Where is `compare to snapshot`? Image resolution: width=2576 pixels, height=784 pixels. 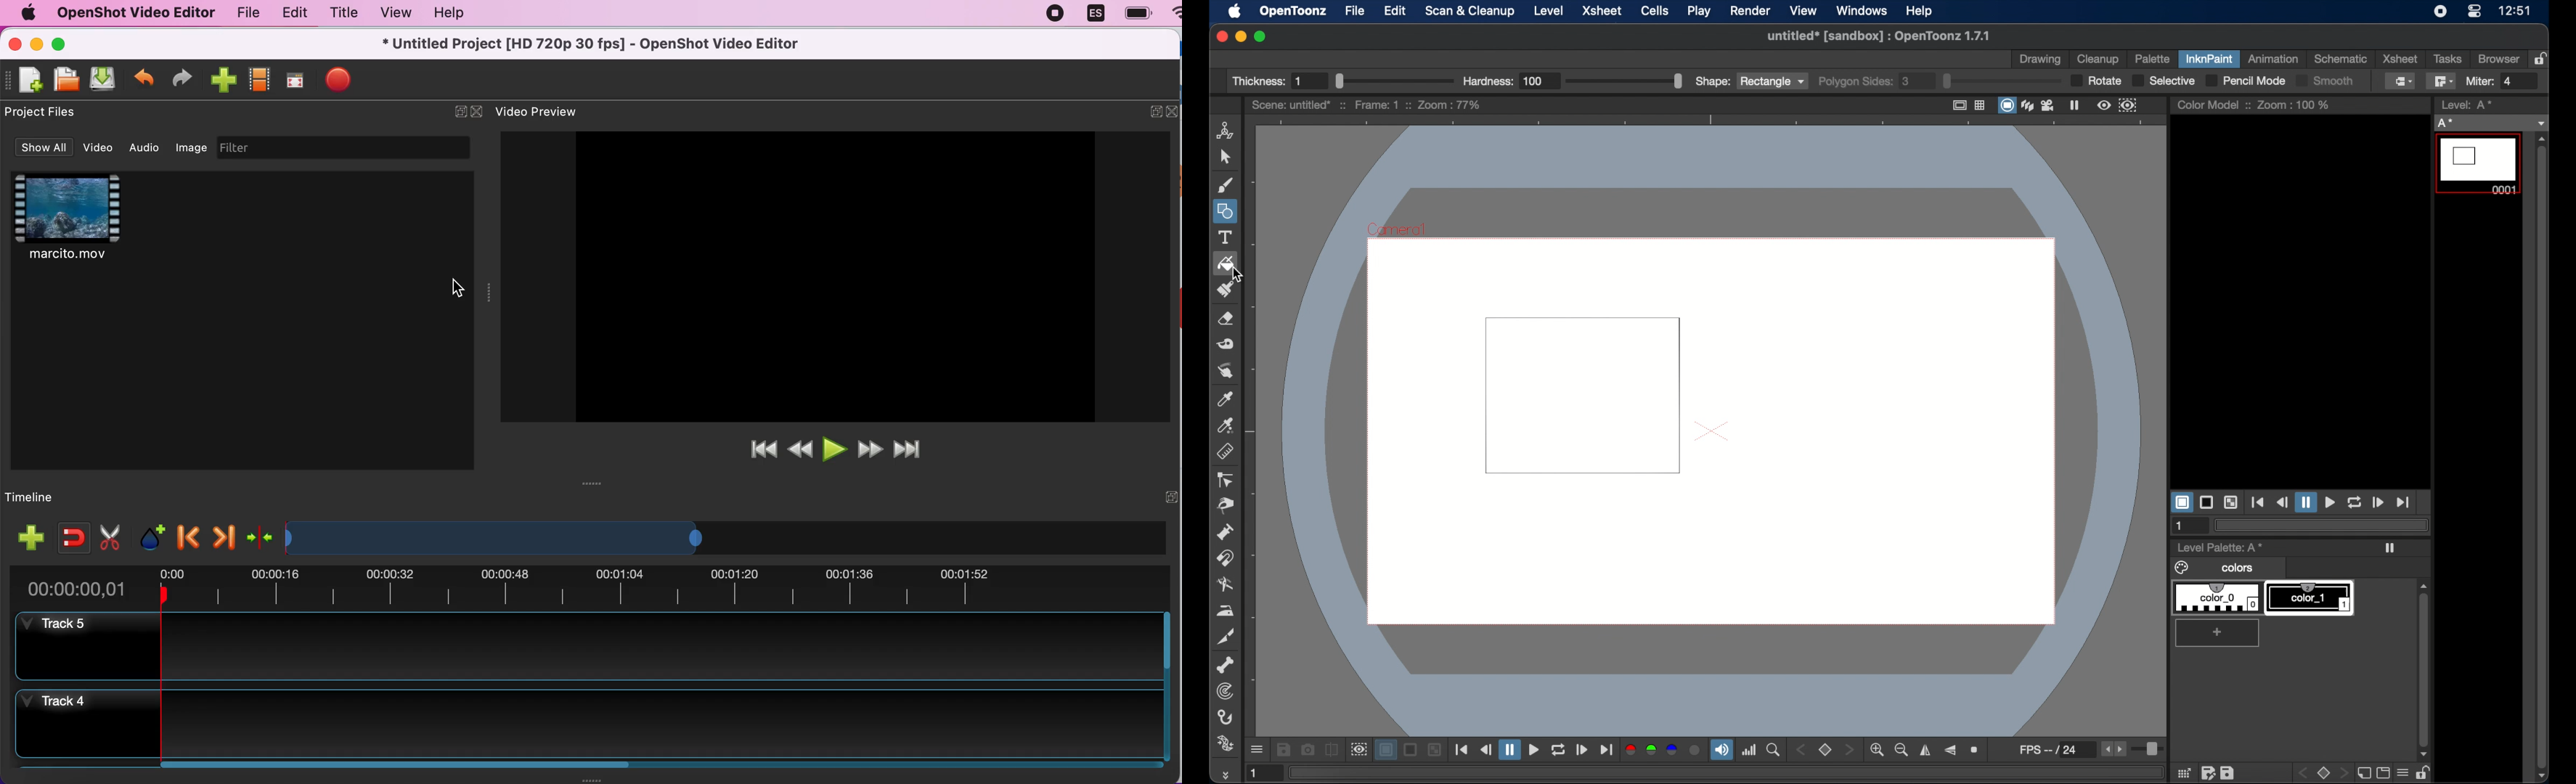
compare to snapshot is located at coordinates (1332, 749).